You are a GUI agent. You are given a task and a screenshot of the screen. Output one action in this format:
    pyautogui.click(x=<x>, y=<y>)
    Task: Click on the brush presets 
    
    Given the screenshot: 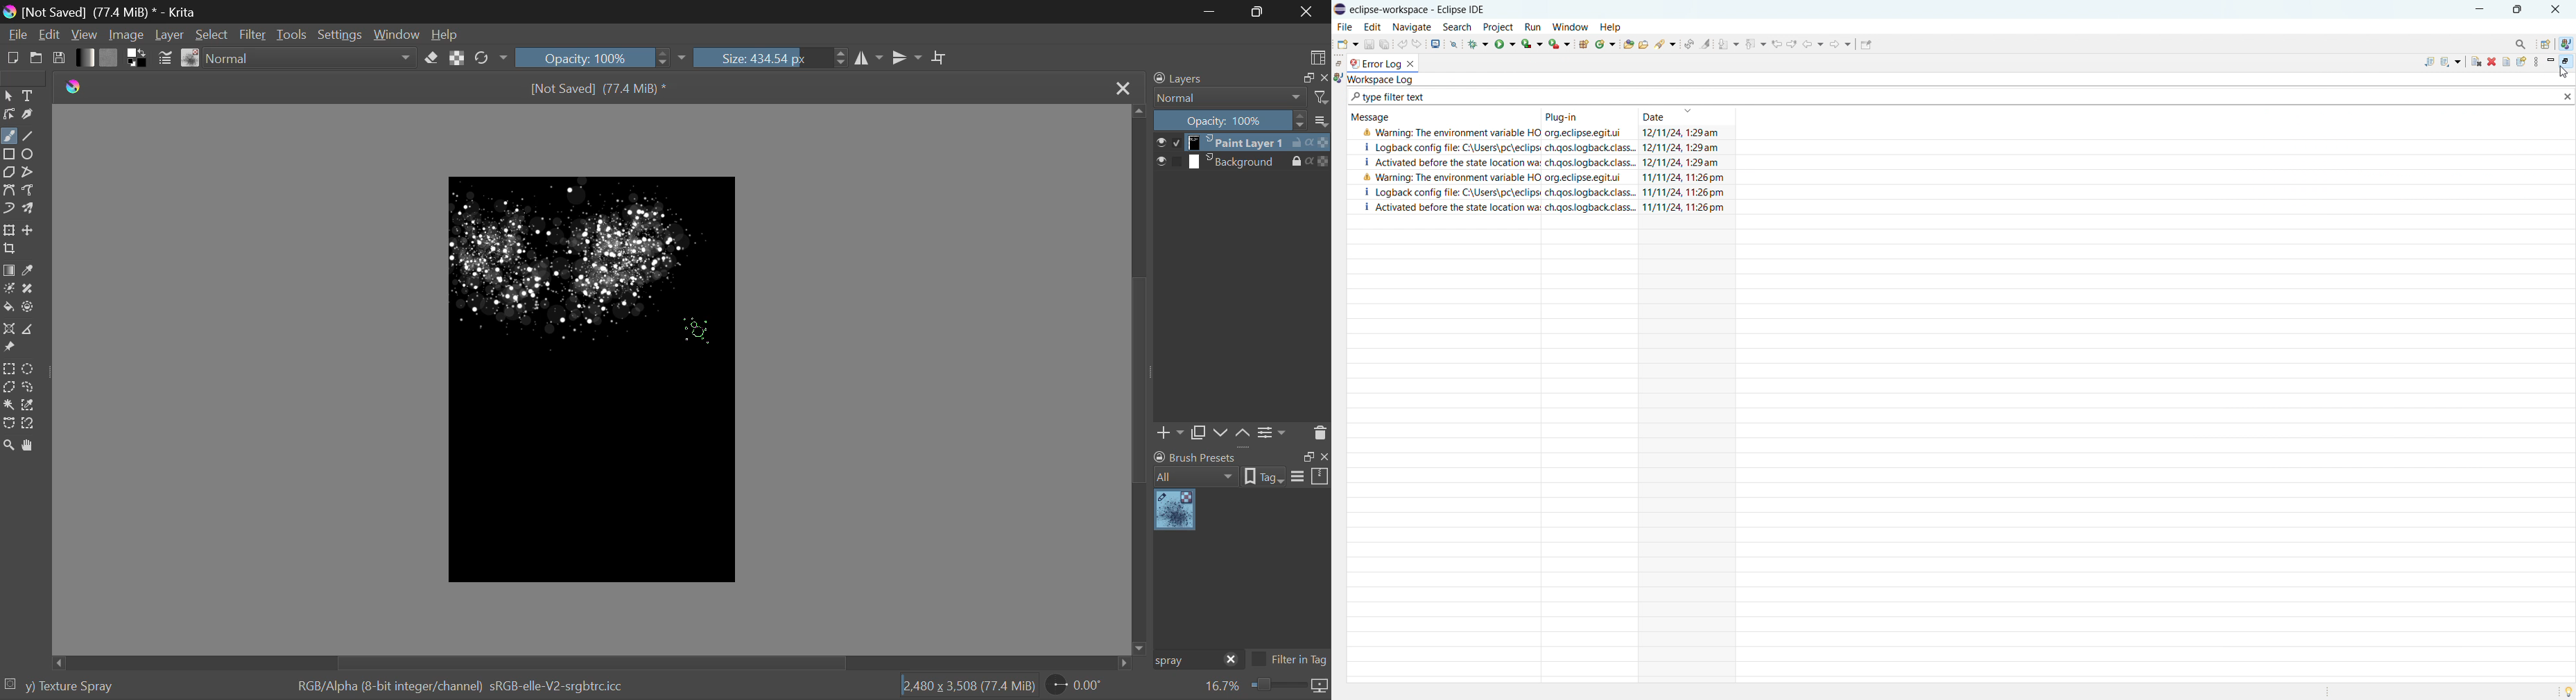 What is the action you would take?
    pyautogui.click(x=1195, y=457)
    